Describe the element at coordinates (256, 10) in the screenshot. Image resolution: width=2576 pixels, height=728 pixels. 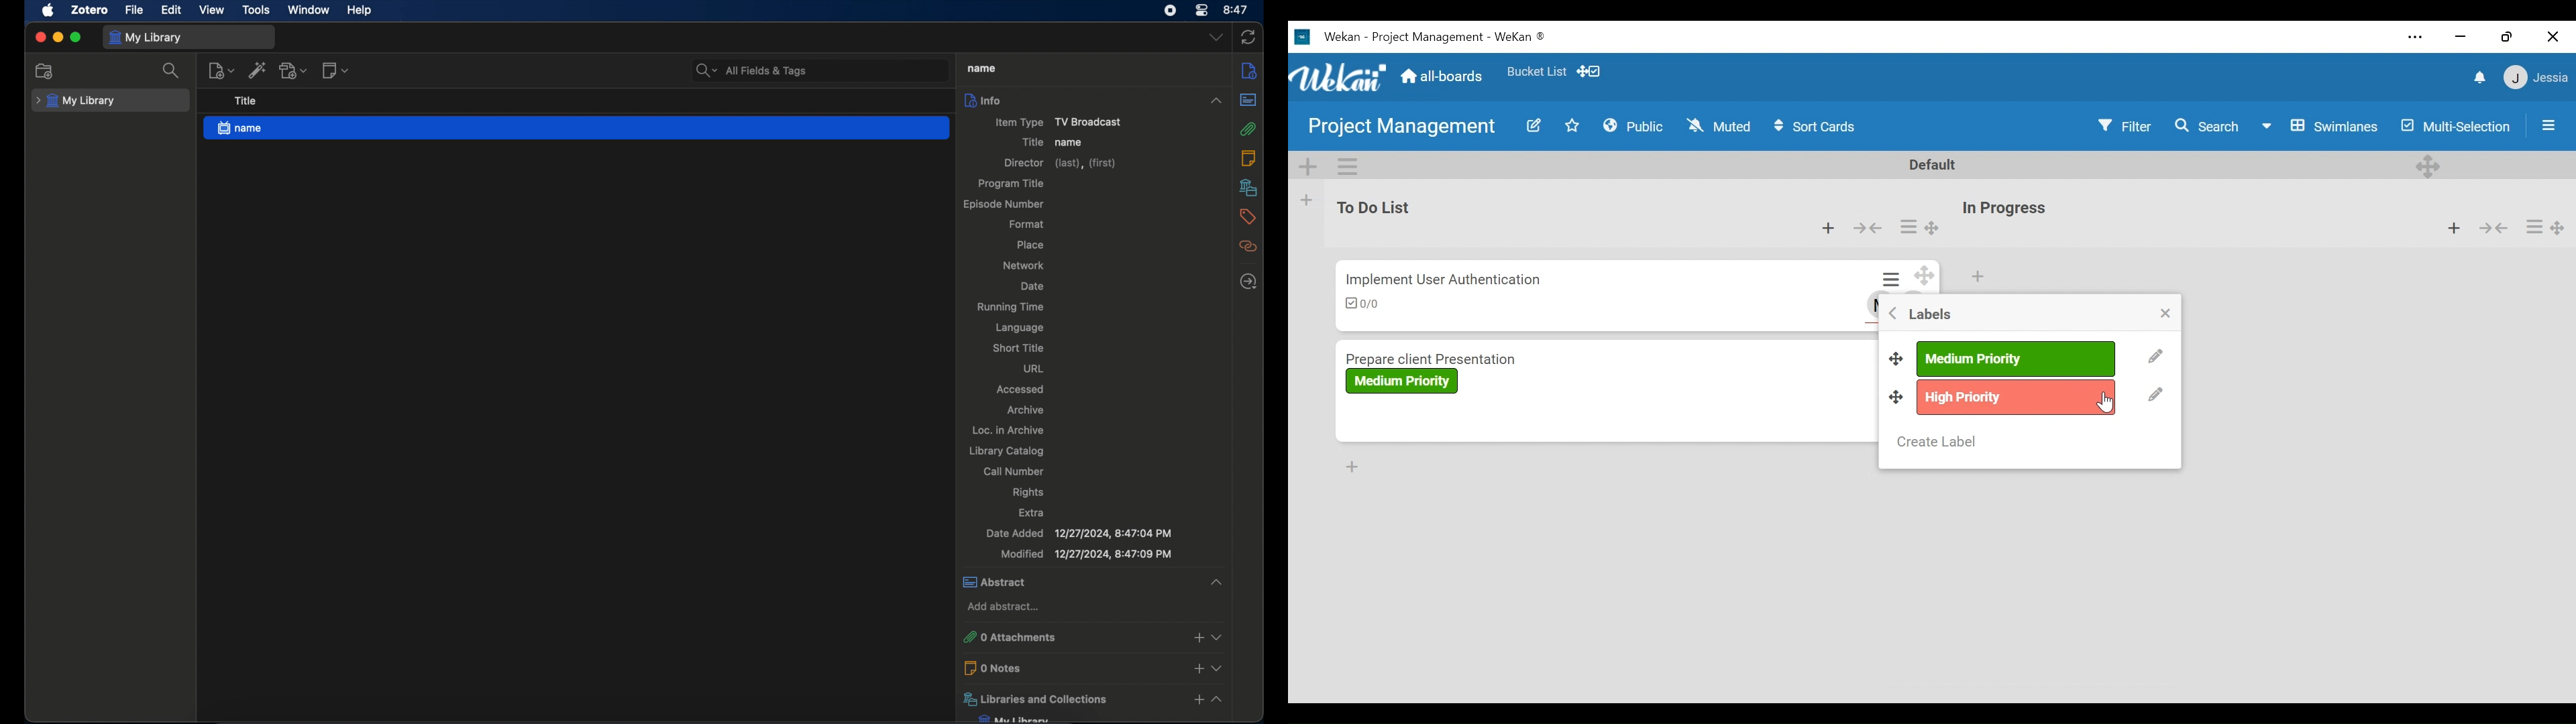
I see `tools` at that location.